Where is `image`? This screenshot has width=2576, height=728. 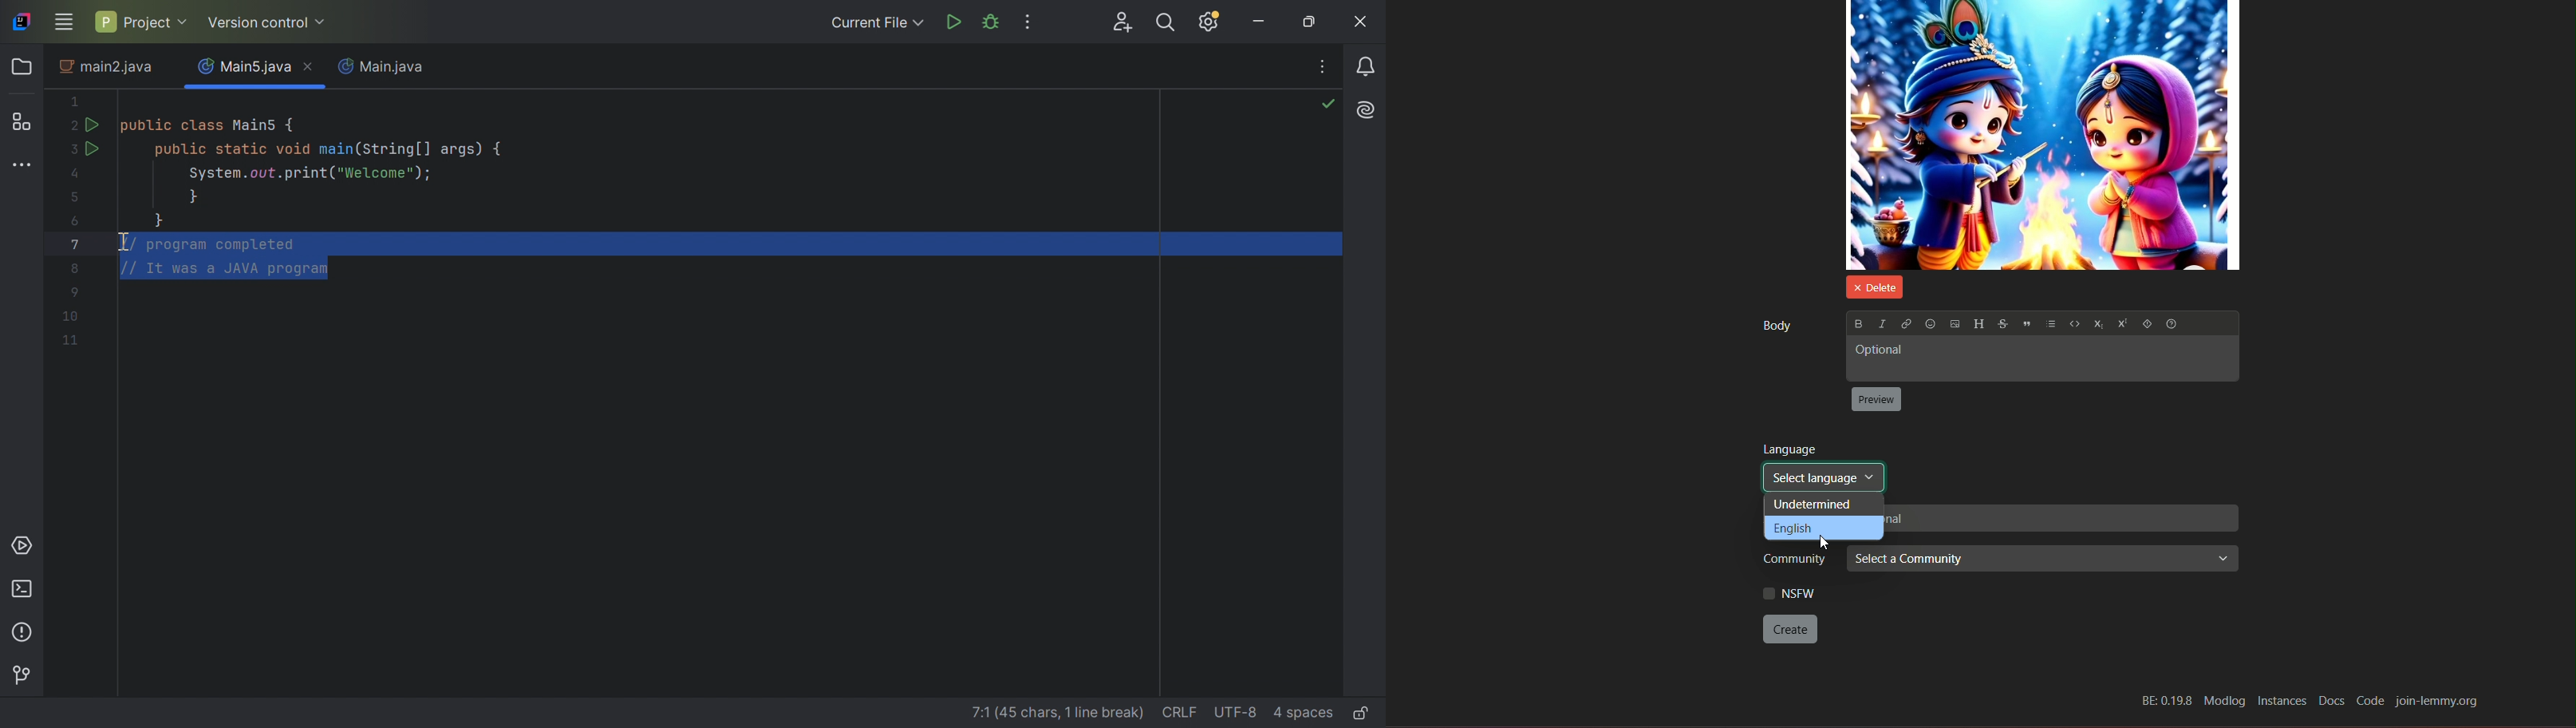
image is located at coordinates (2043, 135).